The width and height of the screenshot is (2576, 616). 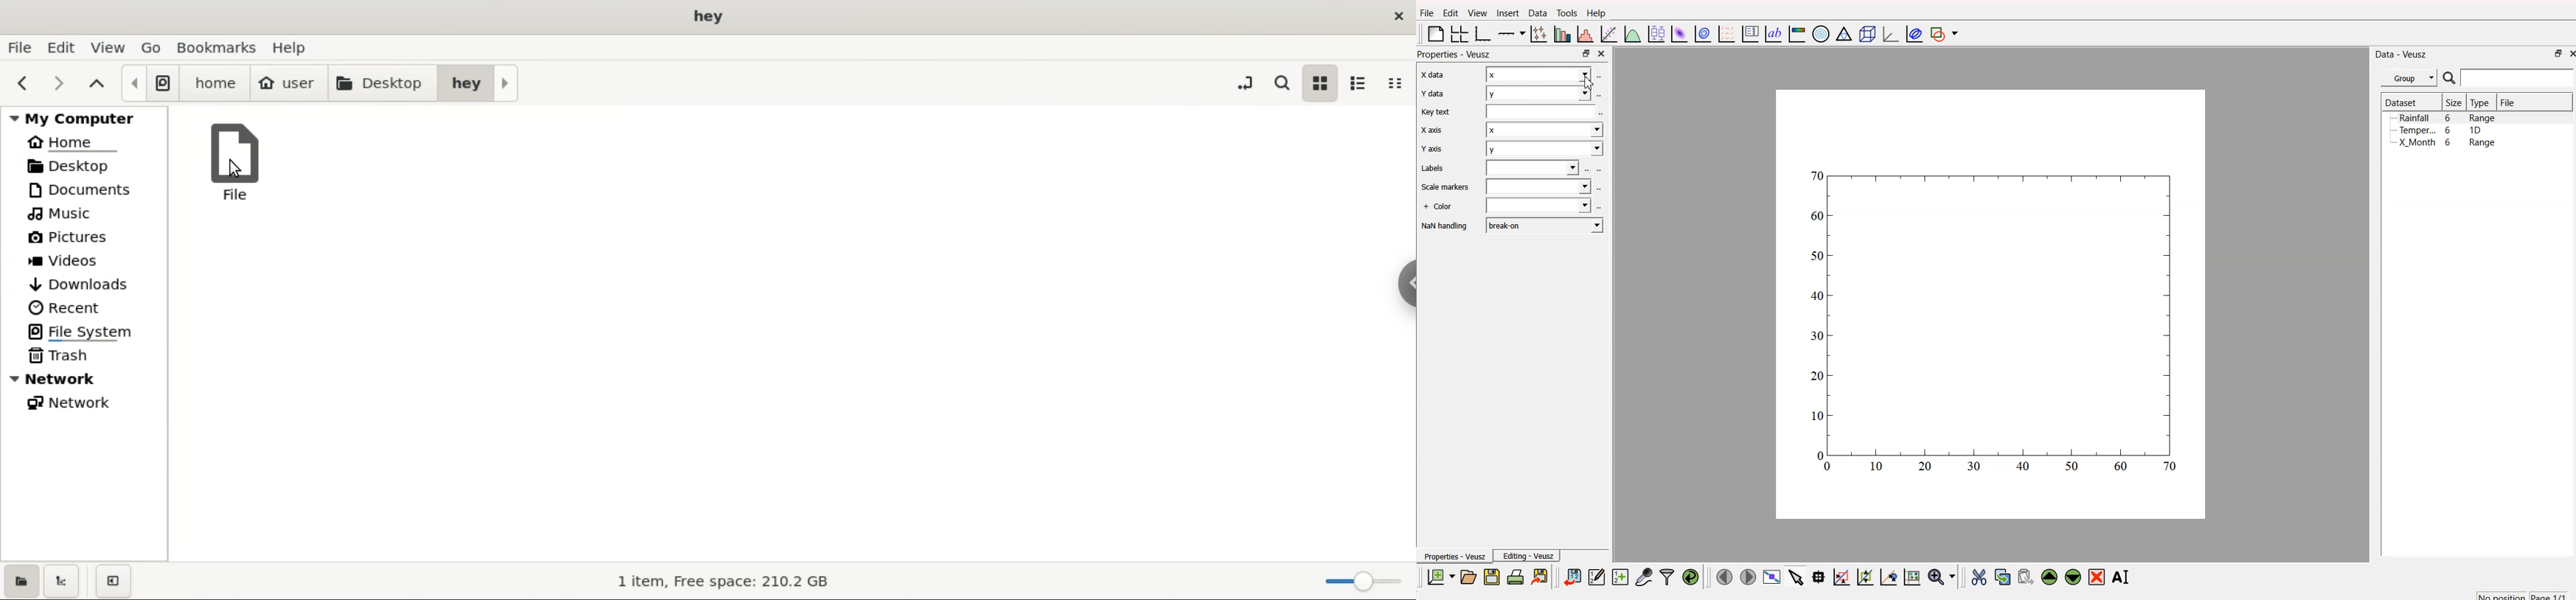 What do you see at coordinates (1886, 33) in the screenshot?
I see `3D graph` at bounding box center [1886, 33].